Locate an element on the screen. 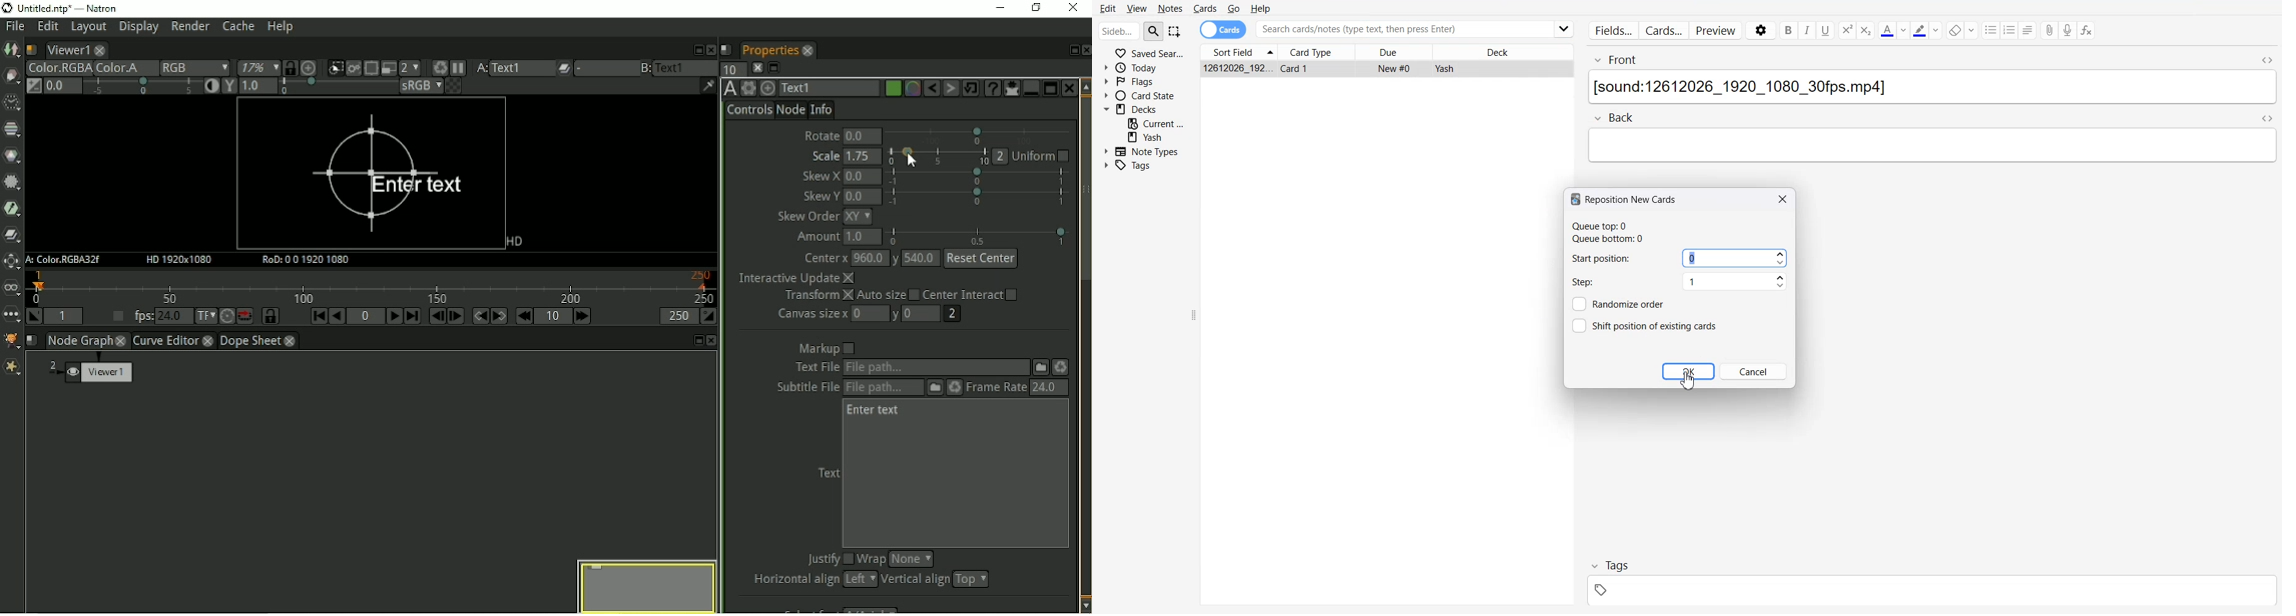  unordered list is located at coordinates (1992, 30).